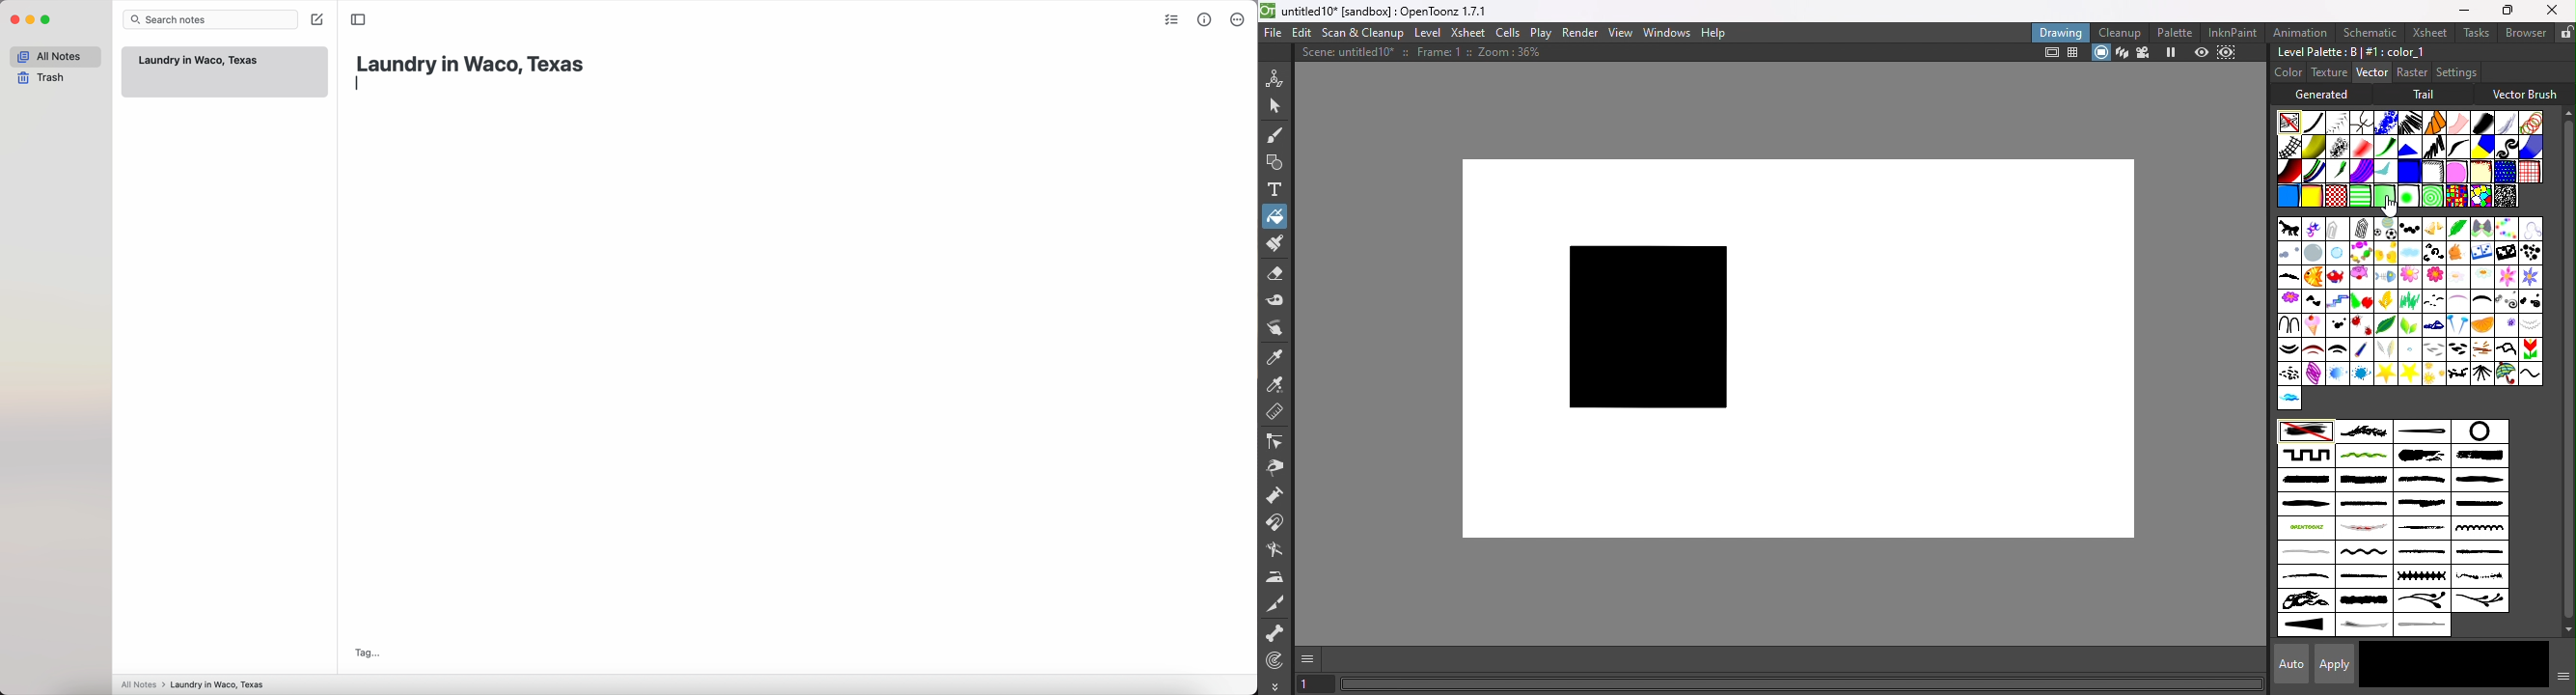 Image resolution: width=2576 pixels, height=700 pixels. I want to click on laundry in Waco, Texas, so click(472, 60).